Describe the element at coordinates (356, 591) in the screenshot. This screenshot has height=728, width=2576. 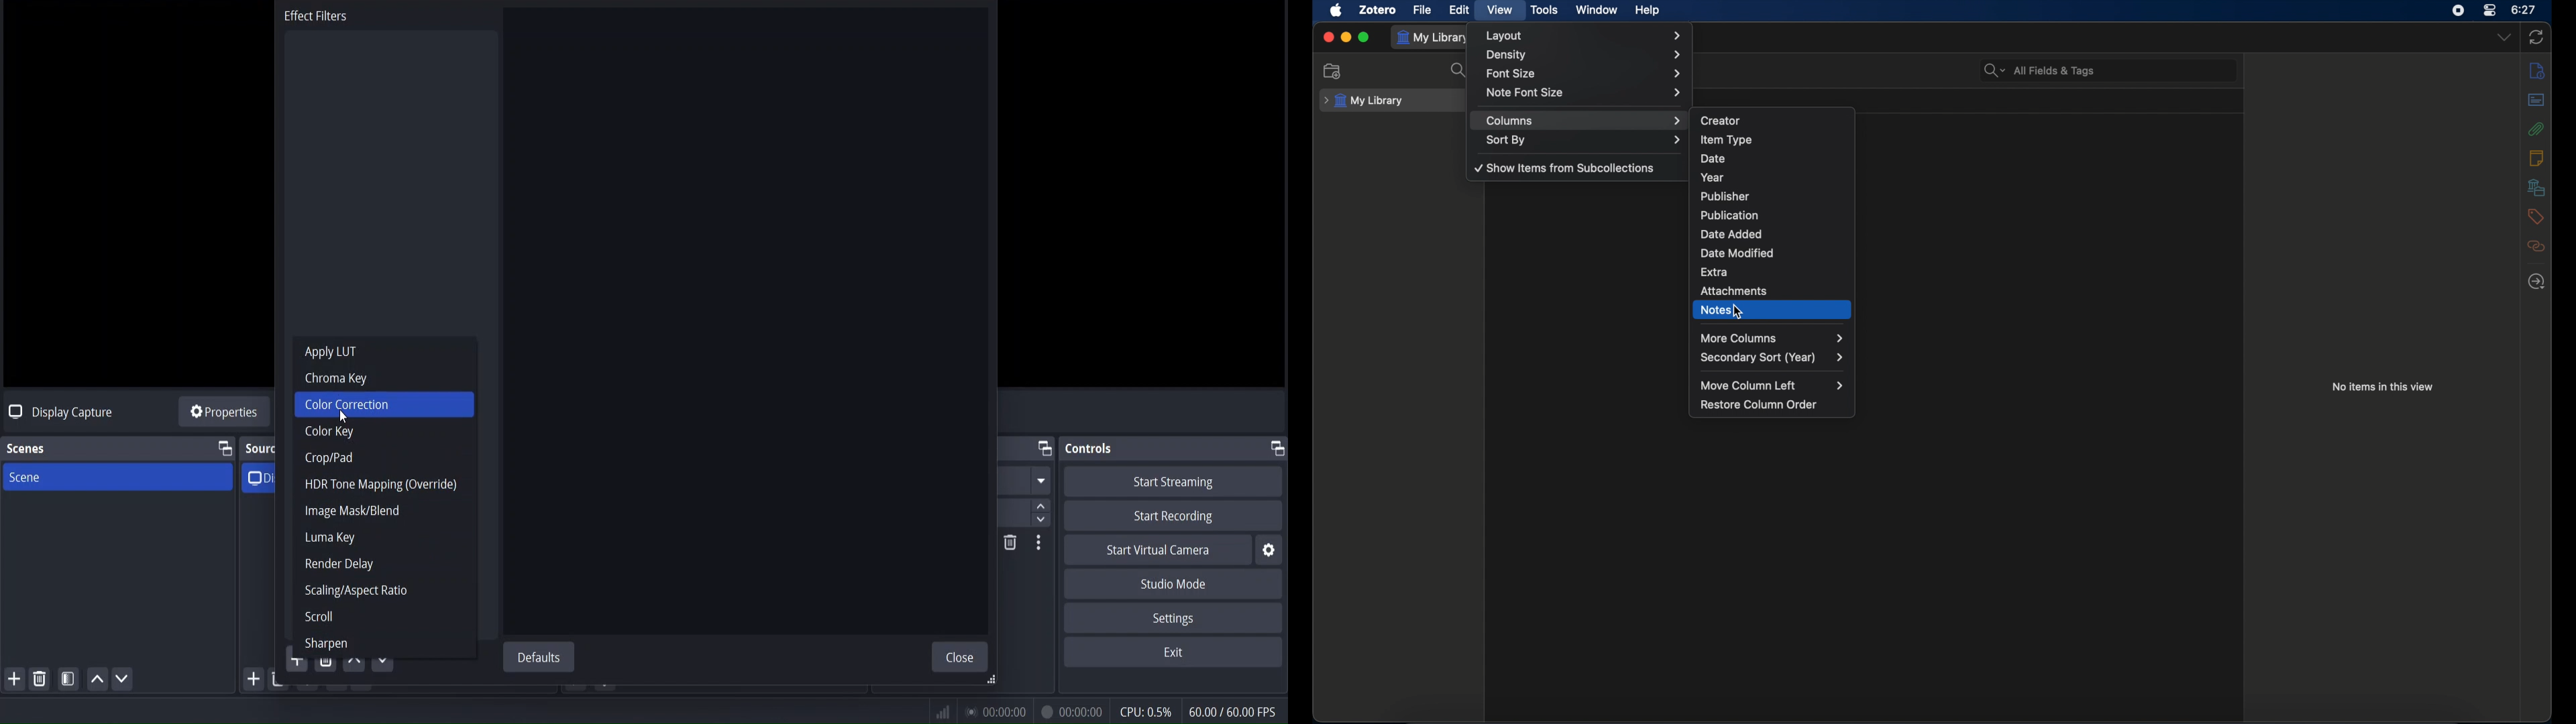
I see `scaling/aspect ratio` at that location.